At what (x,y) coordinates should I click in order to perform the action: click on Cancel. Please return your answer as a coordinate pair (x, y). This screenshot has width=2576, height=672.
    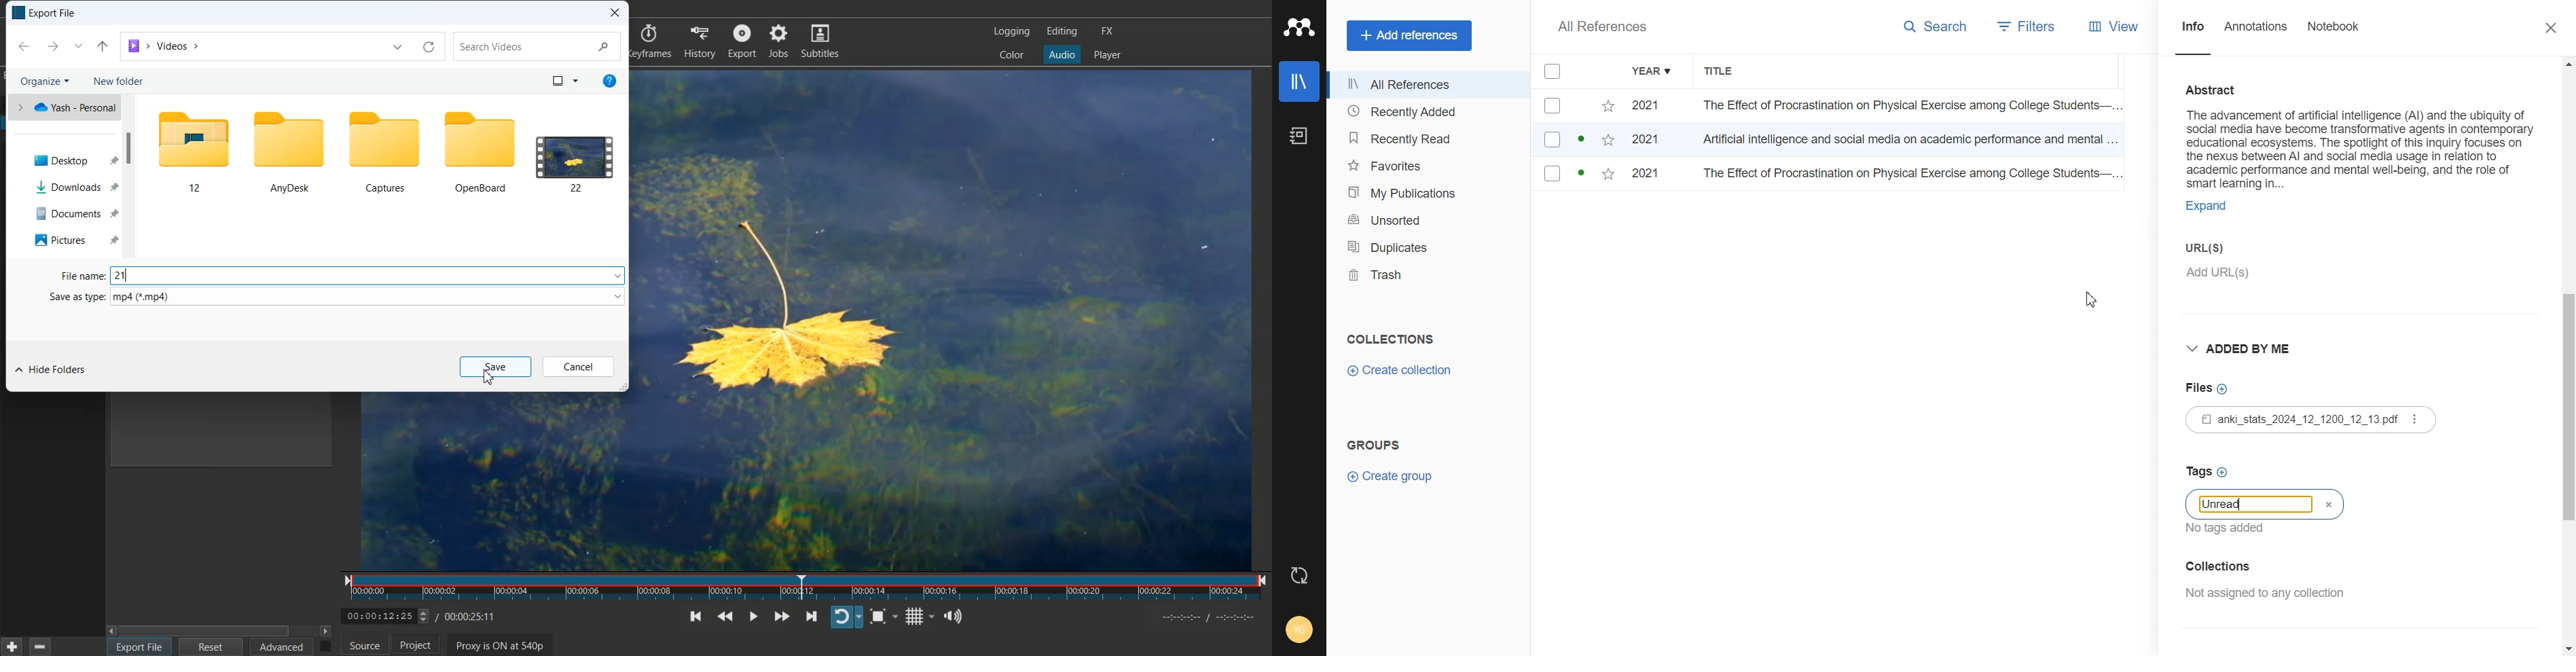
    Looking at the image, I should click on (579, 367).